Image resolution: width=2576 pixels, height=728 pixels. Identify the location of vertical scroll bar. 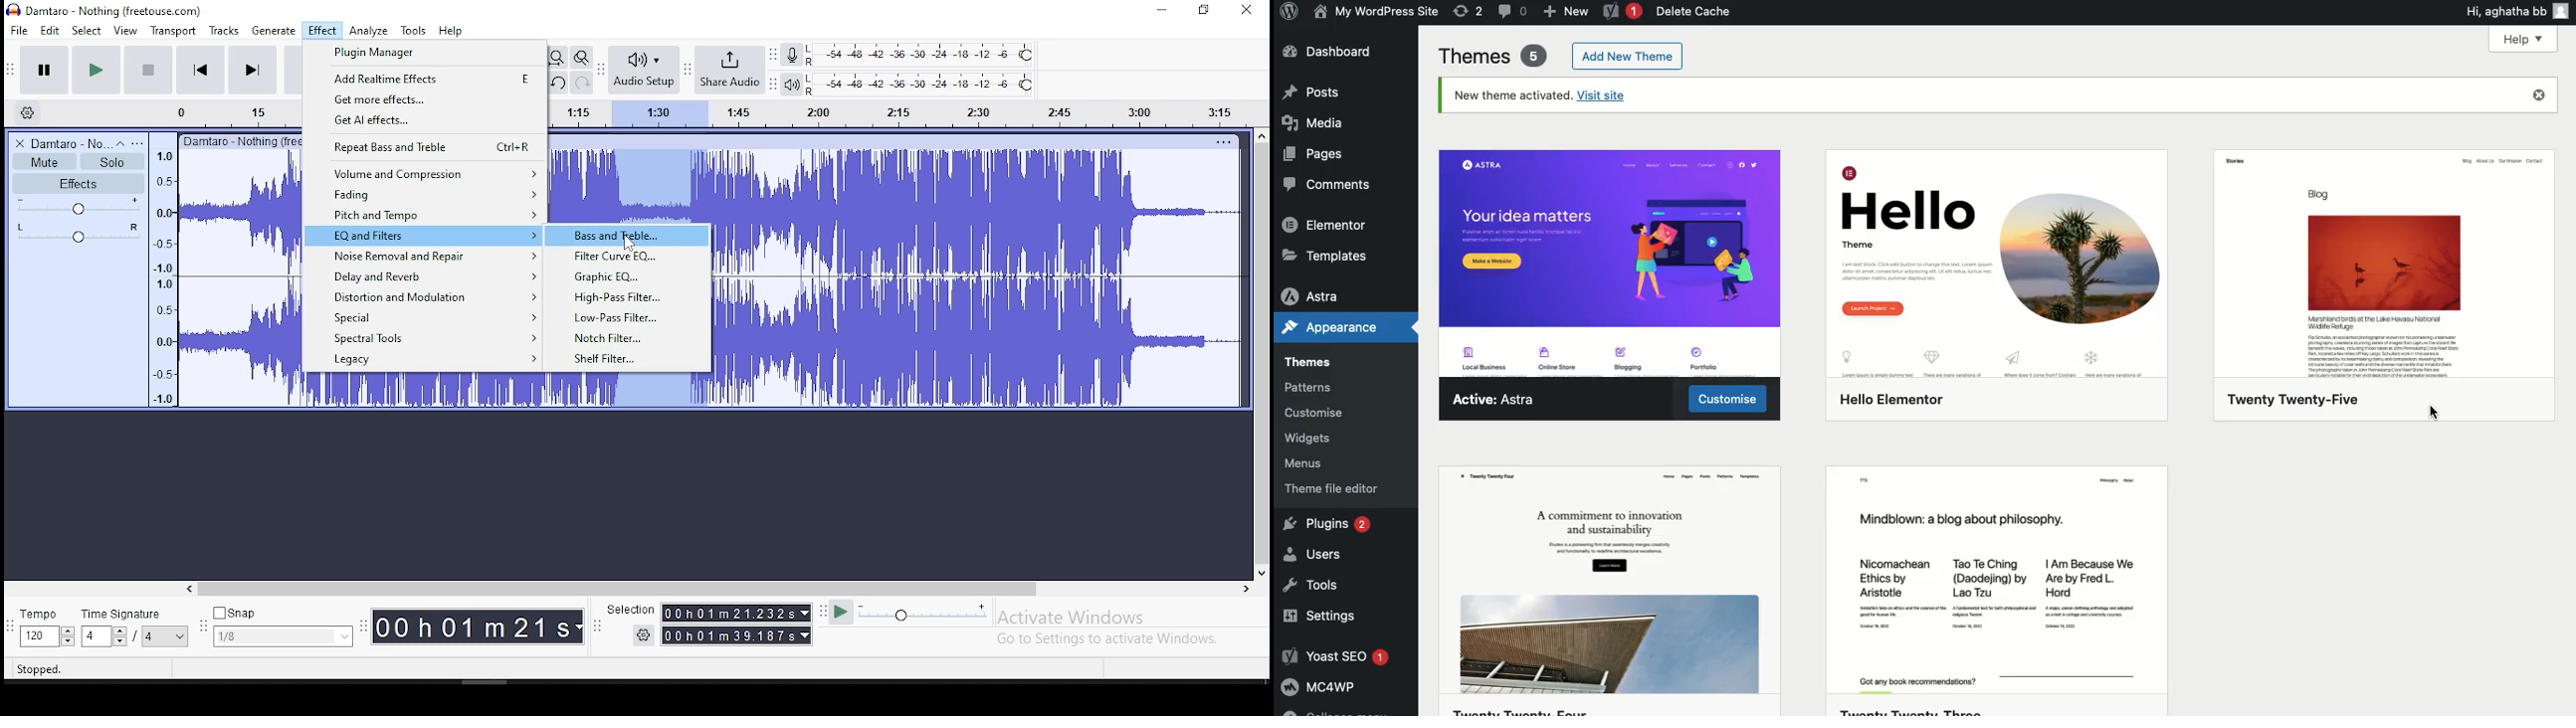
(1265, 351).